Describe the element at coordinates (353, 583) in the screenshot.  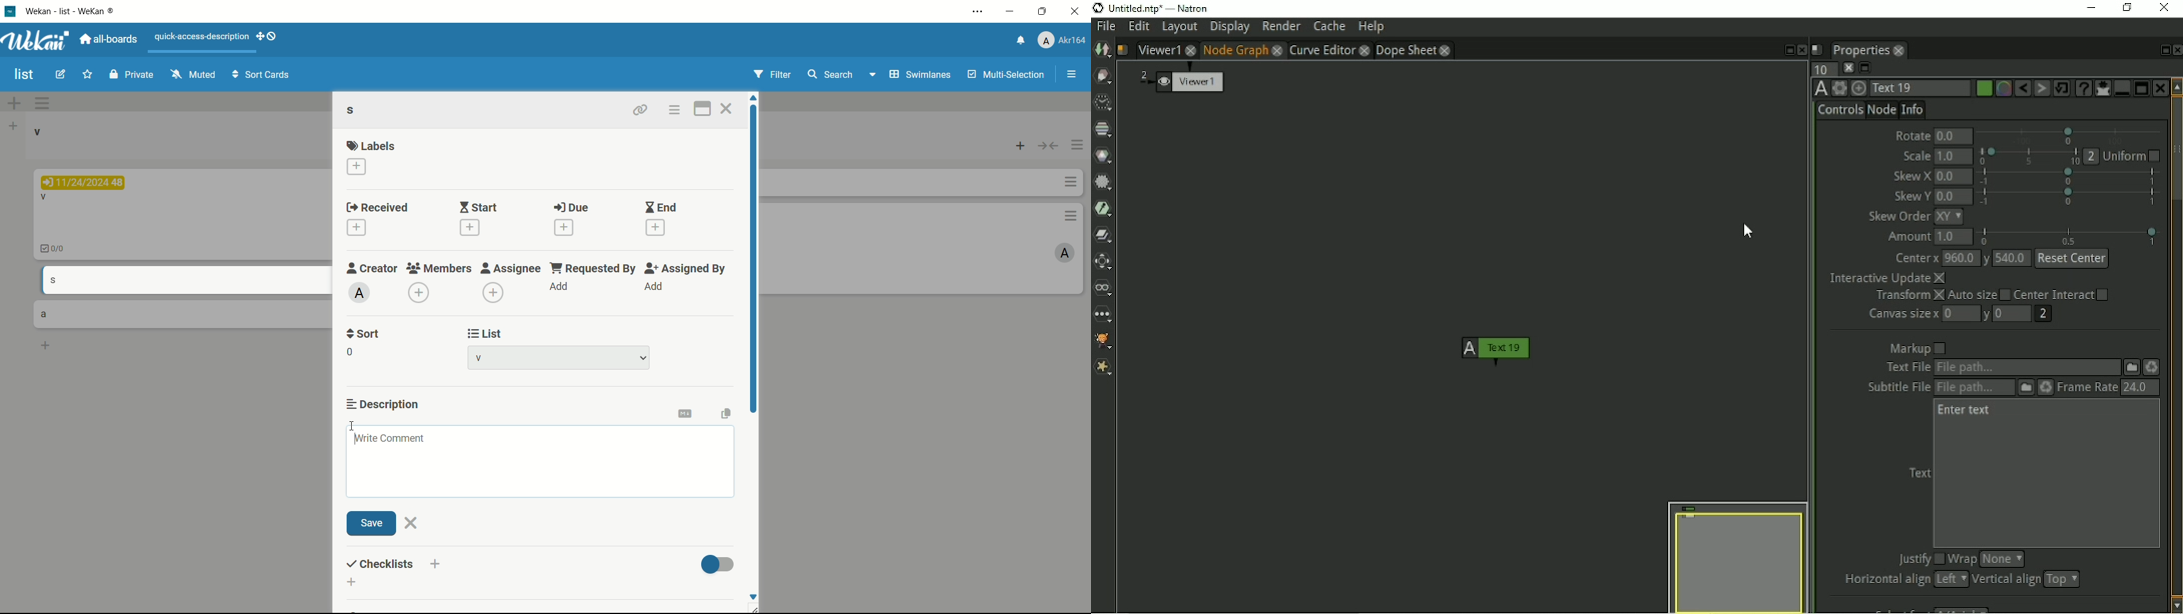
I see `add` at that location.